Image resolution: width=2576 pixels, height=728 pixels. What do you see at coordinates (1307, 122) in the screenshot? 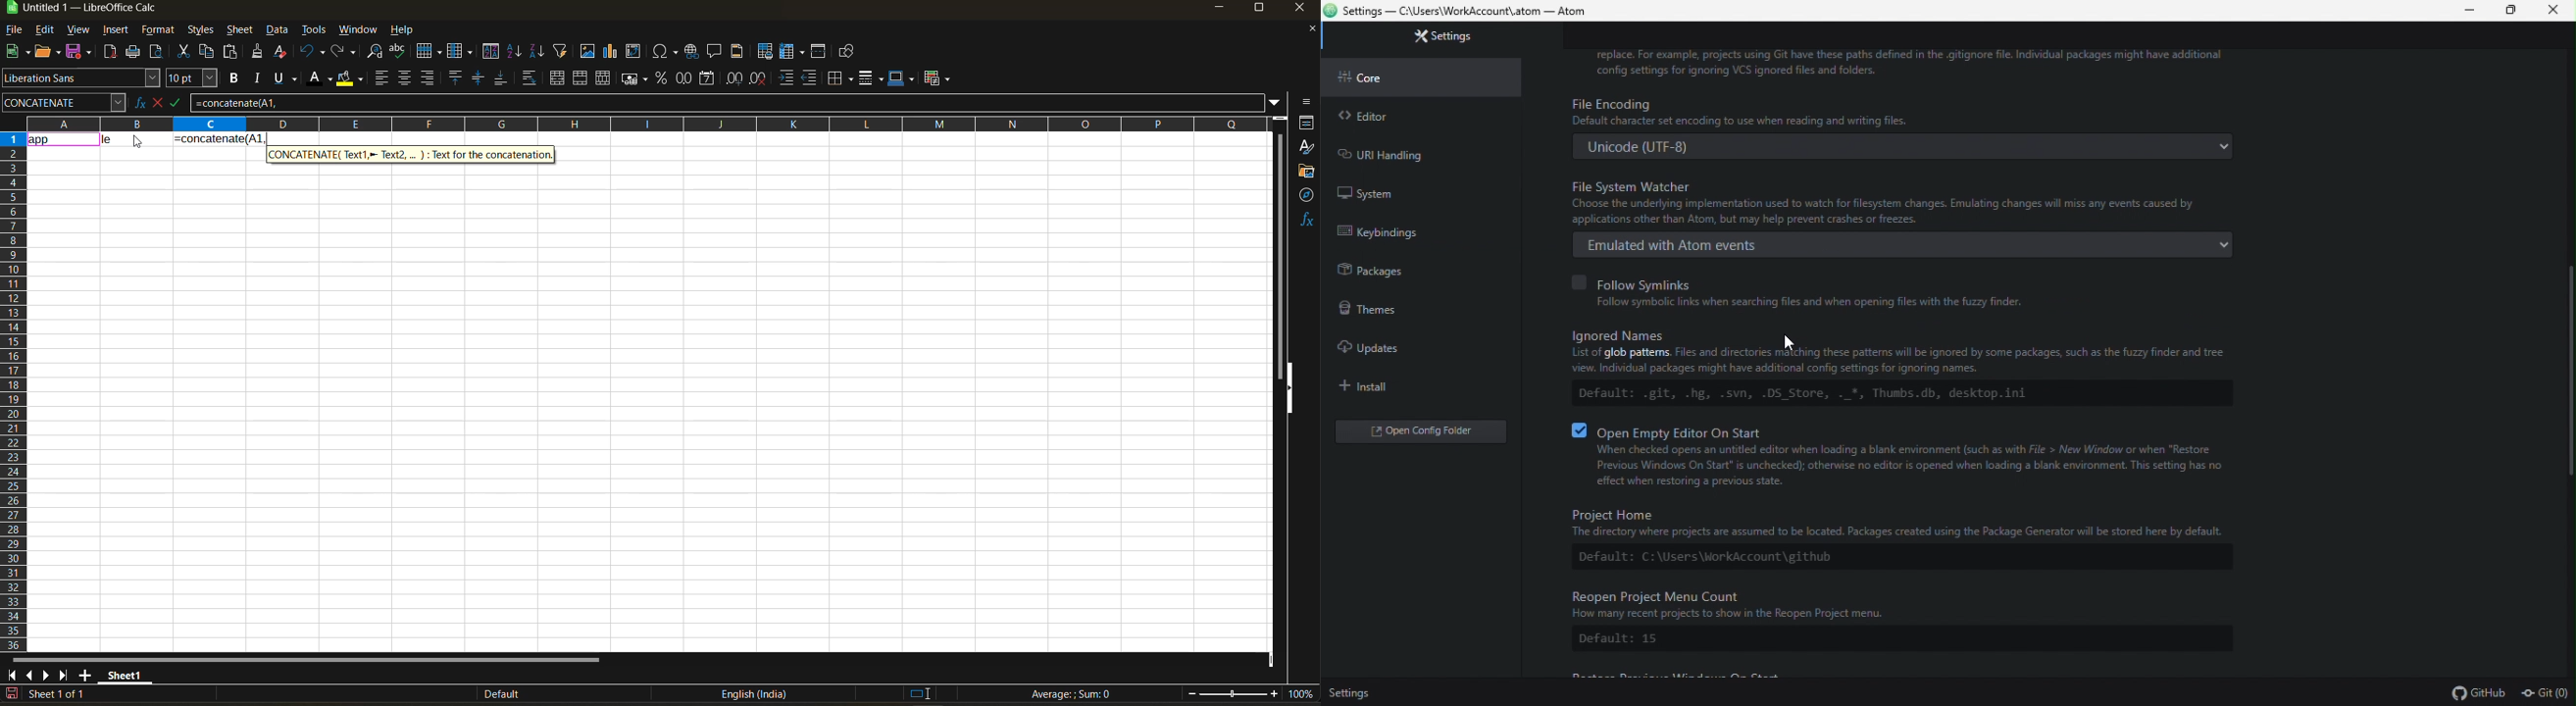
I see `properties` at bounding box center [1307, 122].